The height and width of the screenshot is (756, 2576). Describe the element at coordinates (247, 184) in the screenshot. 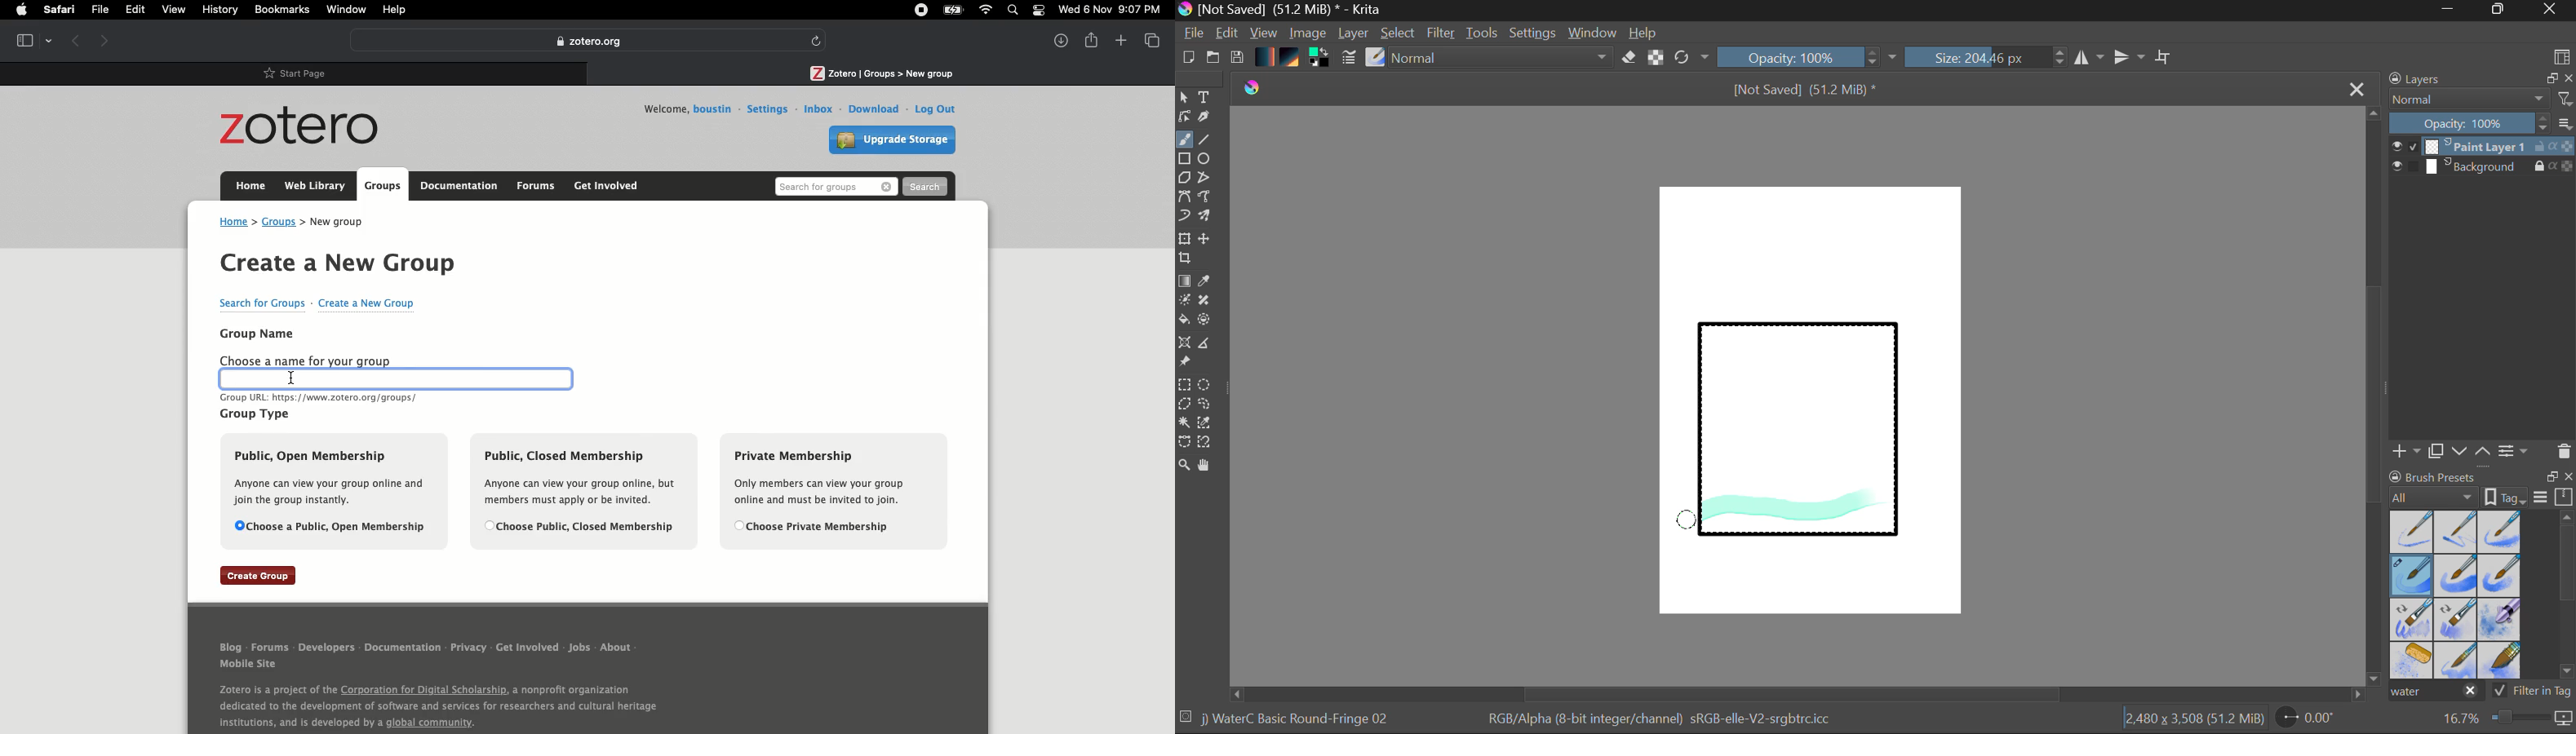

I see `Home` at that location.